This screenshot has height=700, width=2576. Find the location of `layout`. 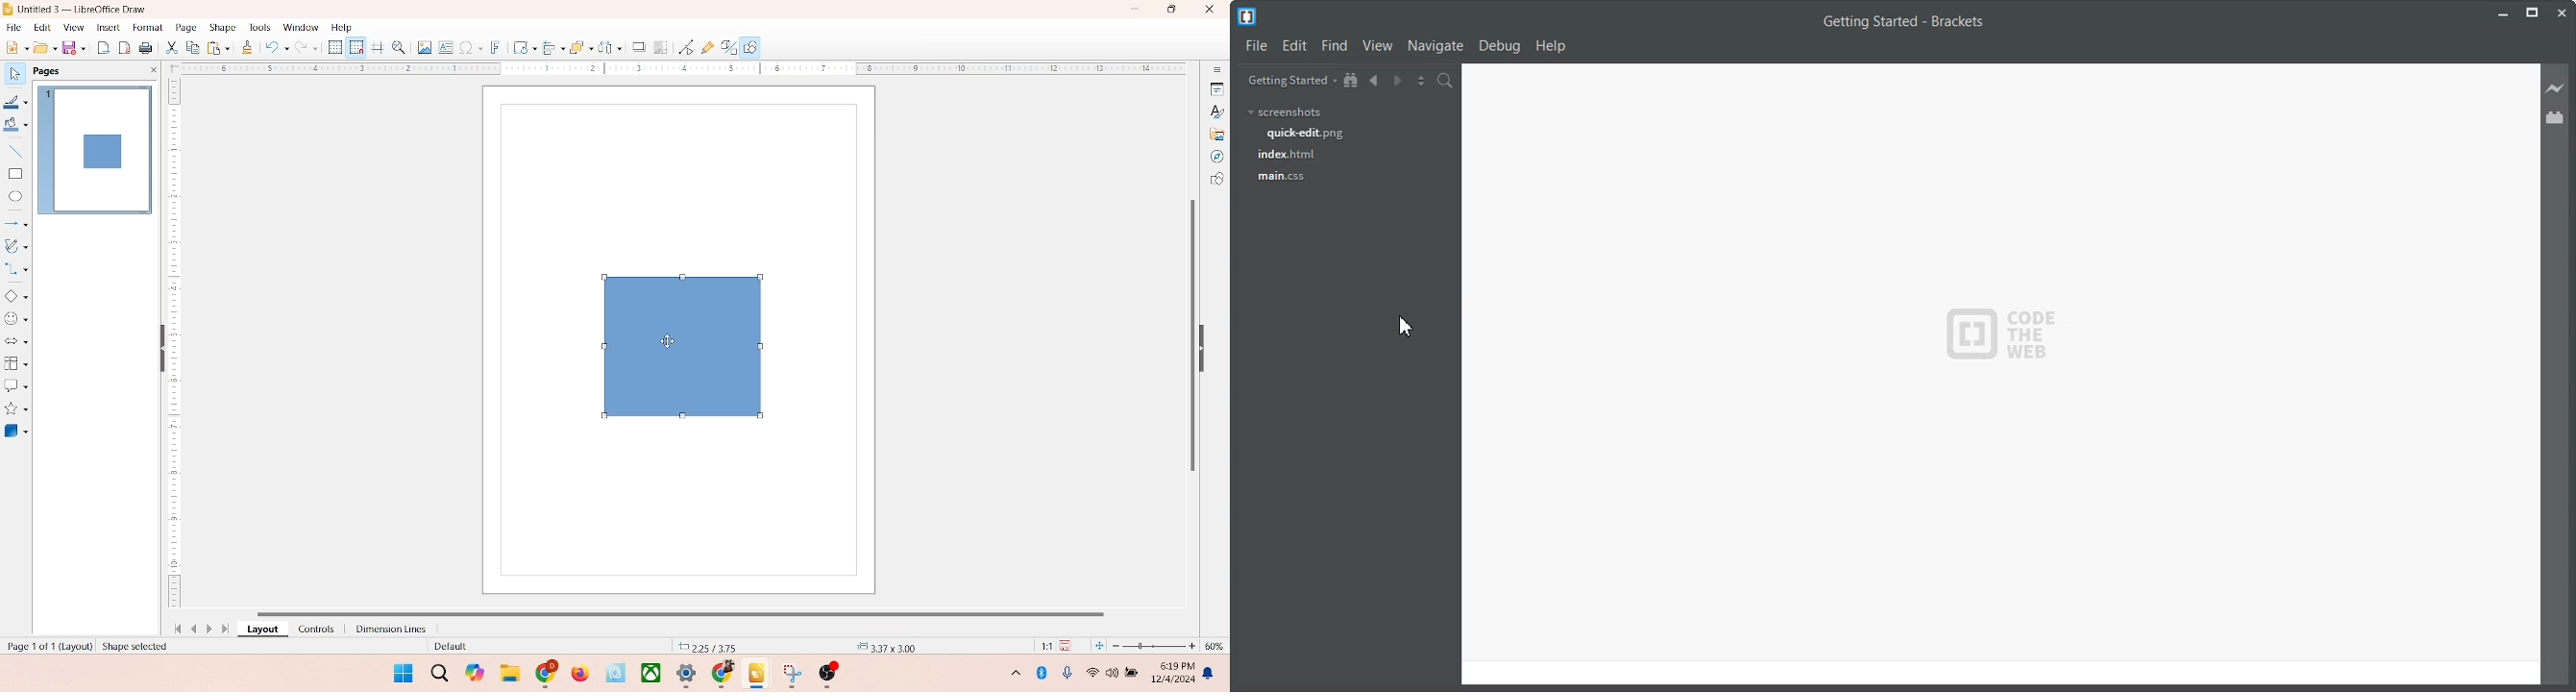

layout is located at coordinates (261, 630).